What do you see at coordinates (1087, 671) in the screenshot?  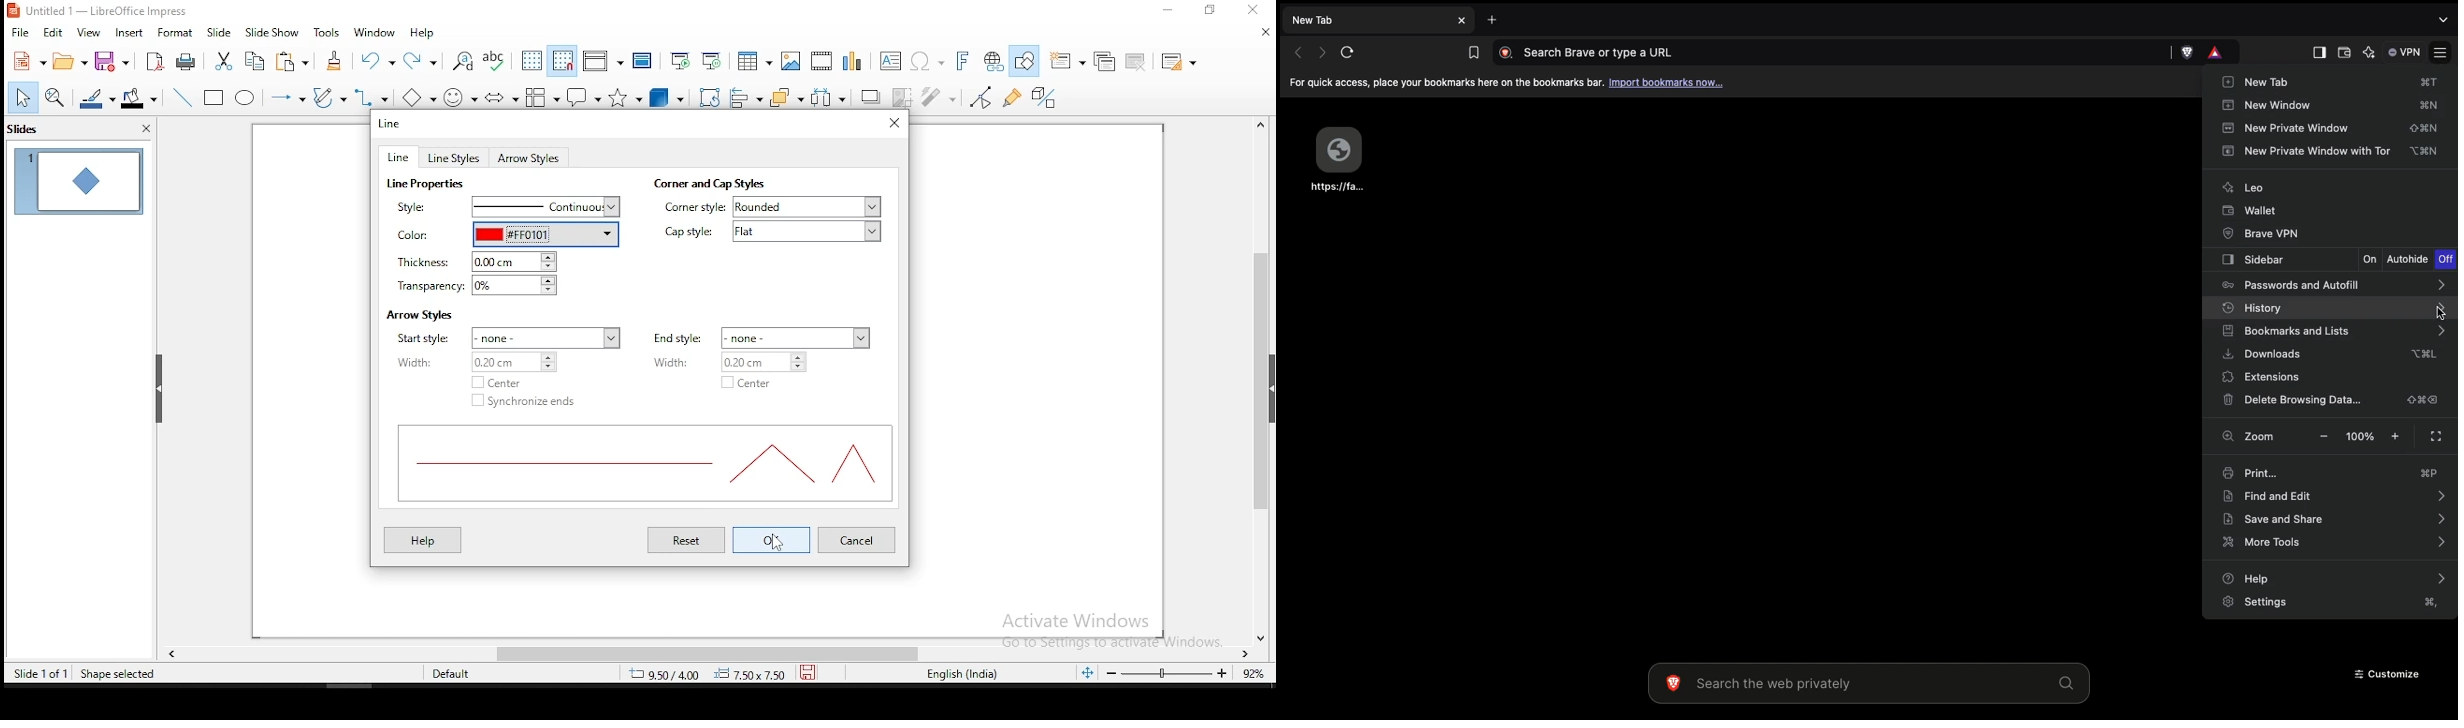 I see `fit slide to current window` at bounding box center [1087, 671].